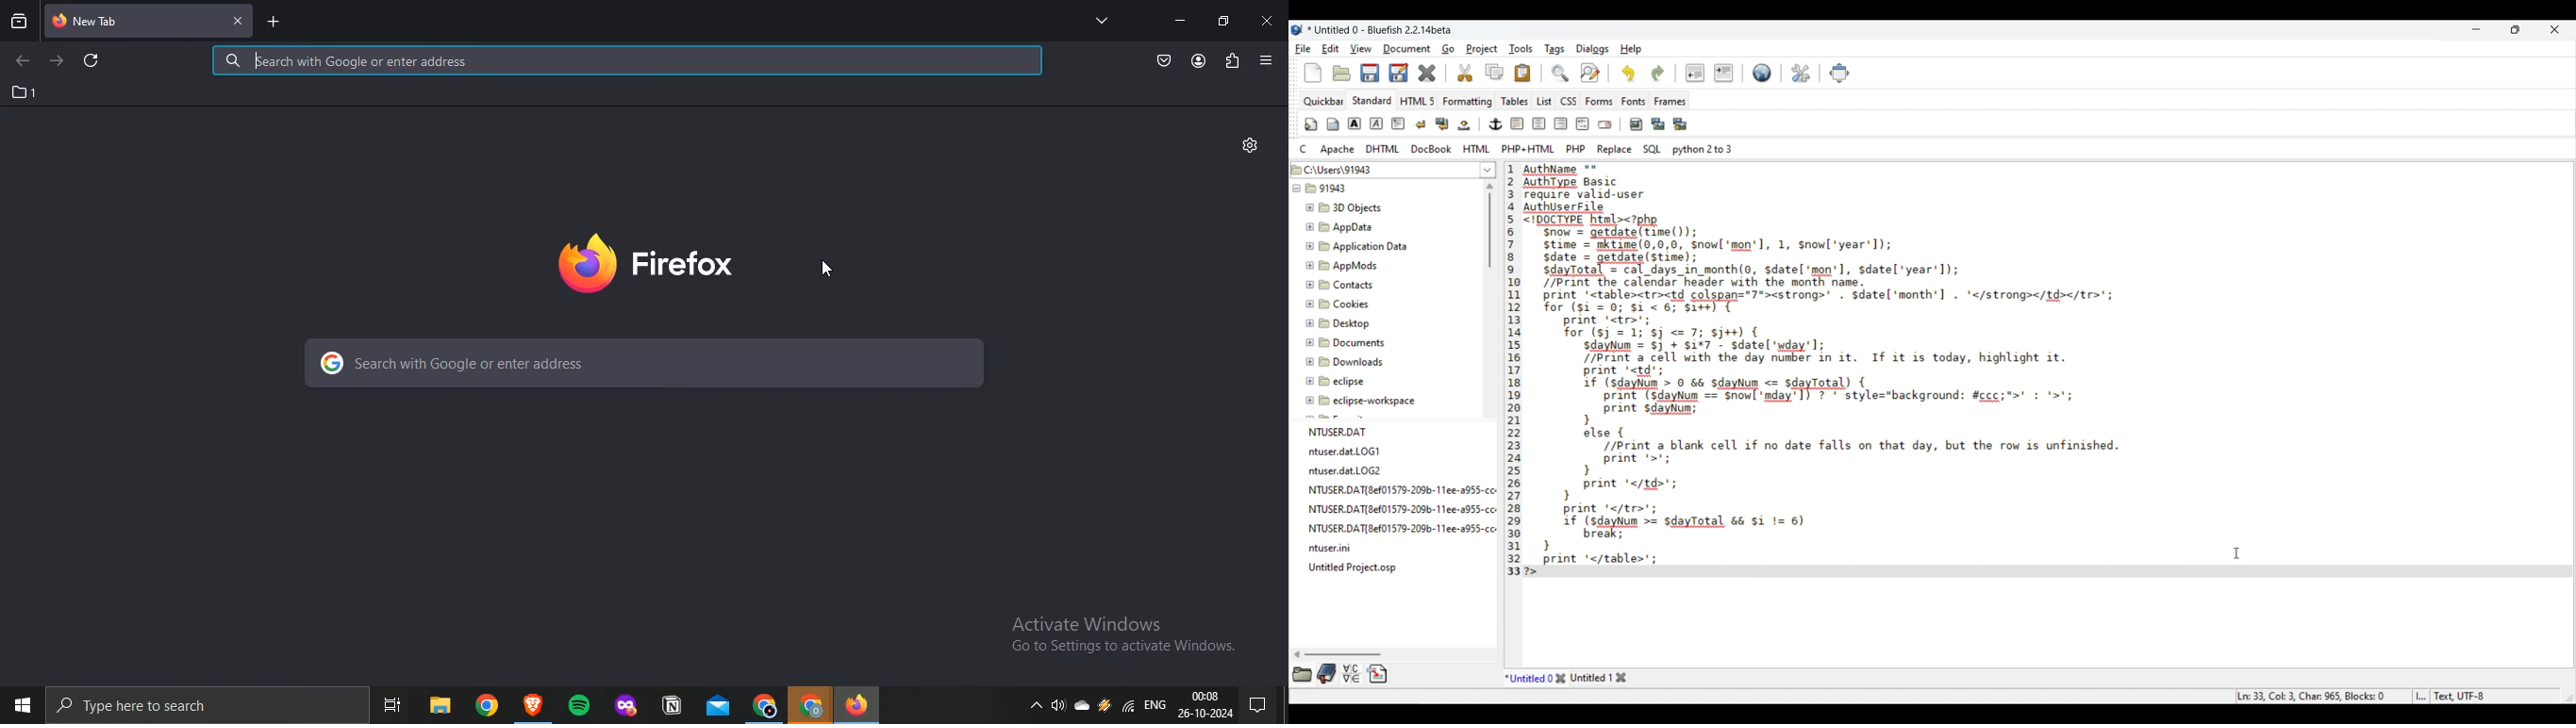 Image resolution: width=2576 pixels, height=728 pixels. I want to click on Frames, so click(1671, 101).